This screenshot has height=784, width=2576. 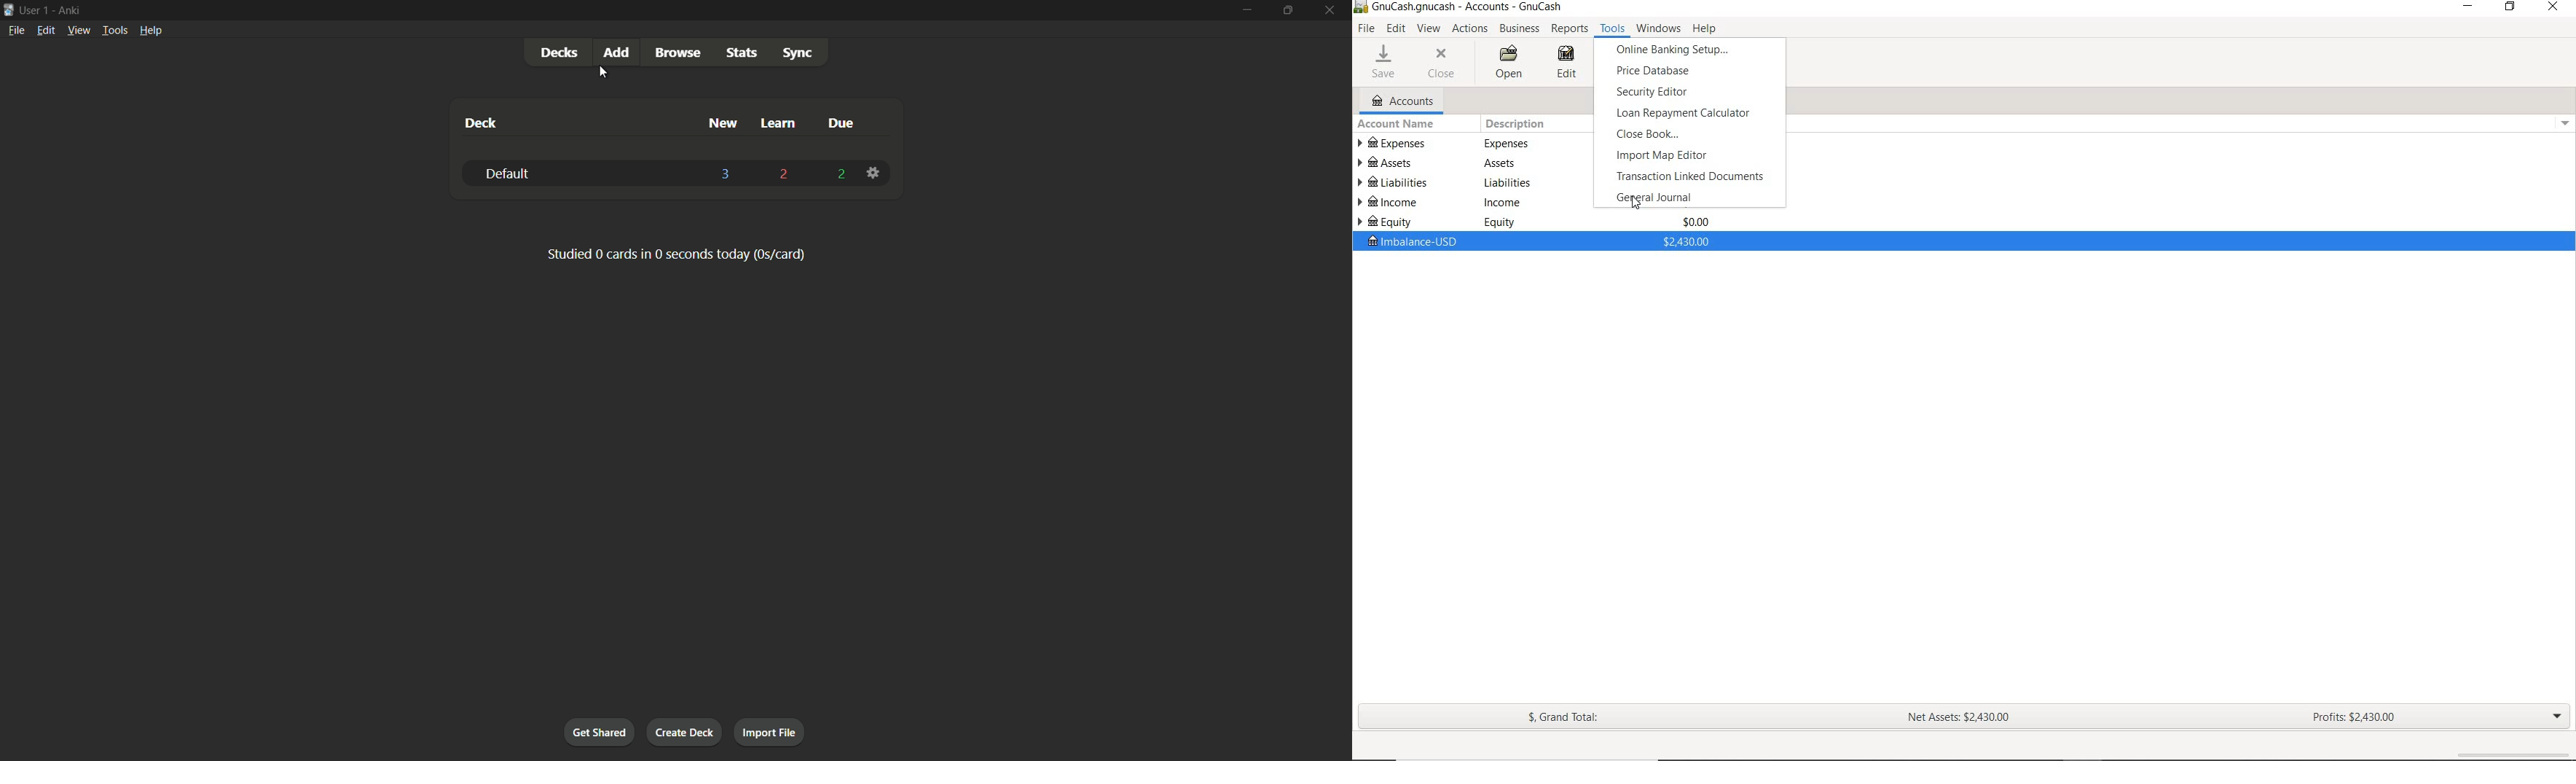 I want to click on , so click(x=1499, y=163).